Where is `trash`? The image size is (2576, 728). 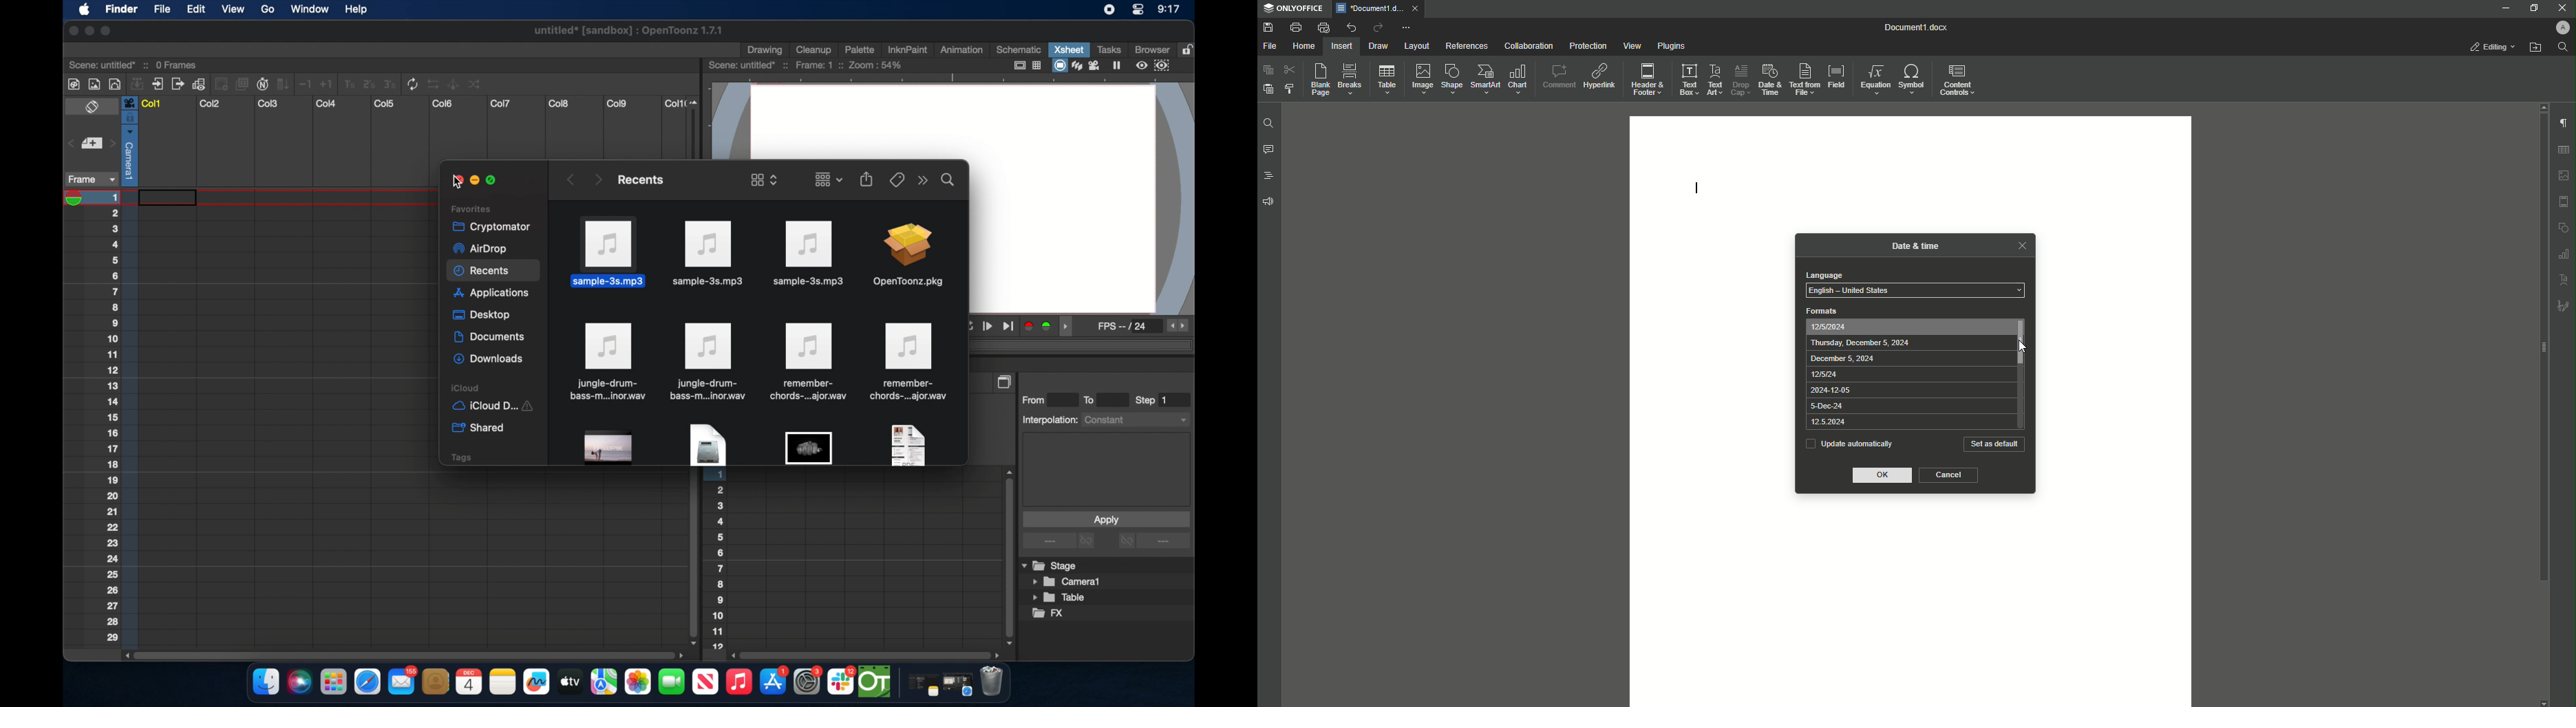 trash is located at coordinates (992, 683).